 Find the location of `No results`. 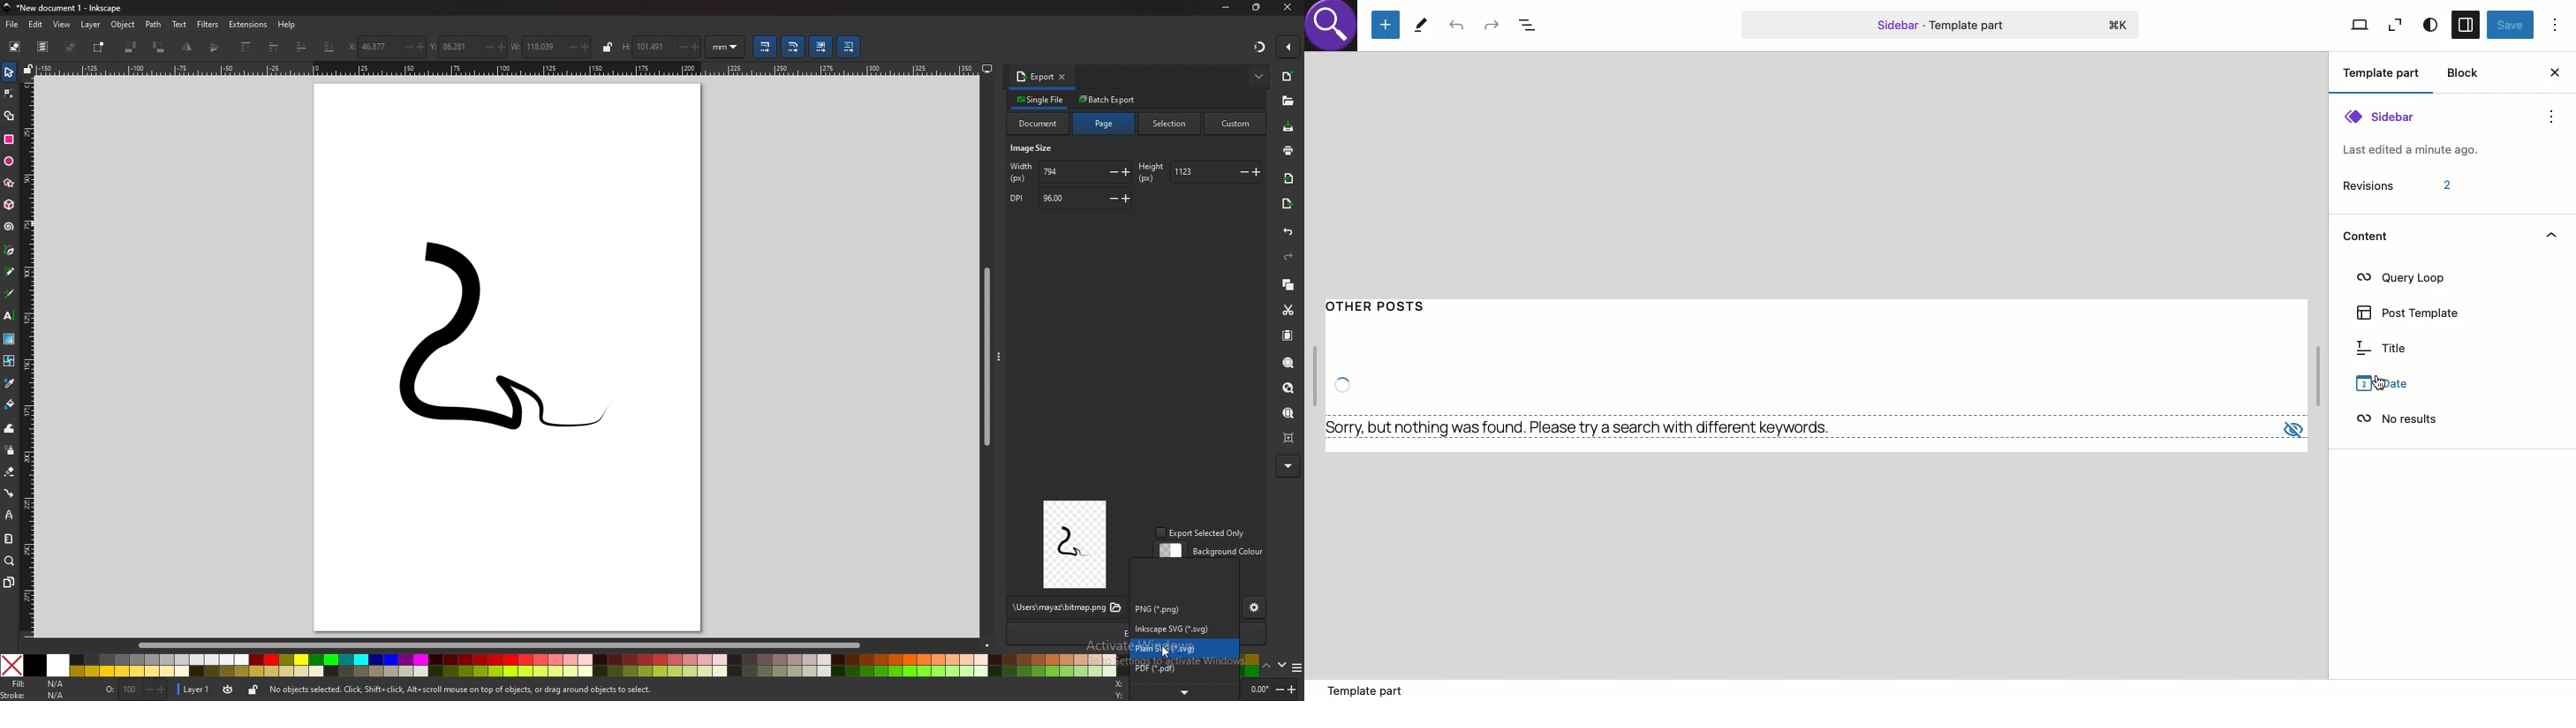

No results is located at coordinates (2396, 418).